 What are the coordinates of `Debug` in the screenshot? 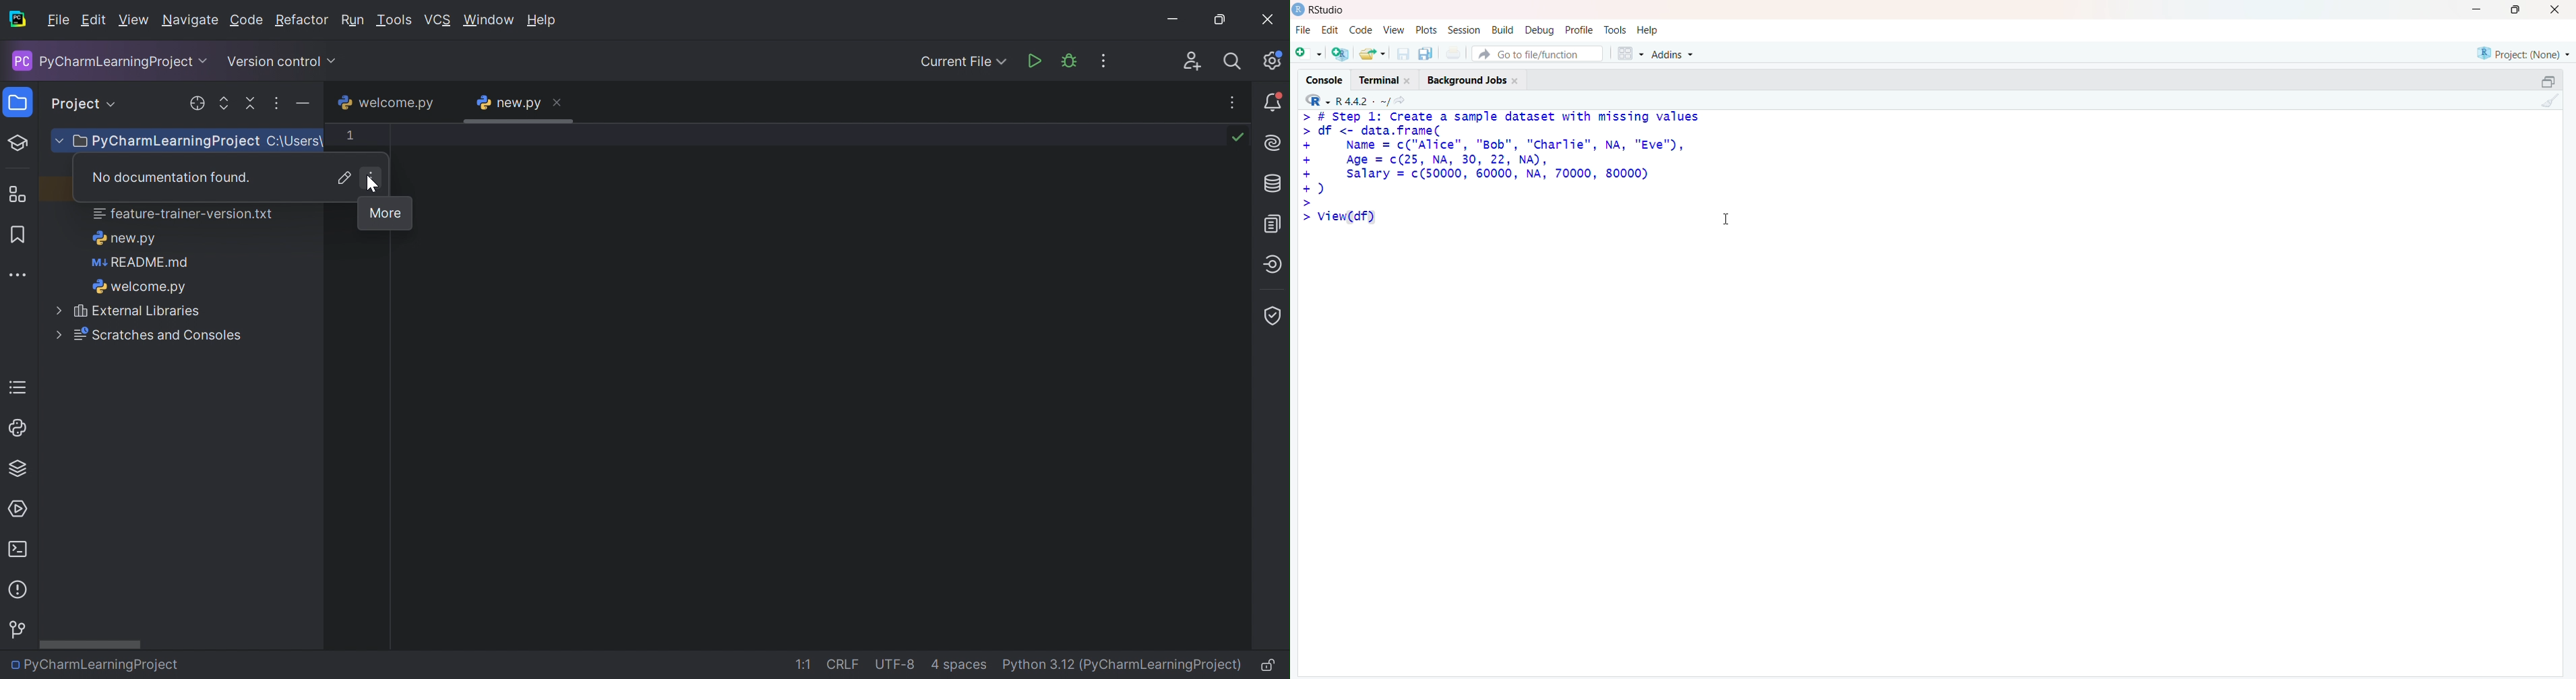 It's located at (1541, 29).